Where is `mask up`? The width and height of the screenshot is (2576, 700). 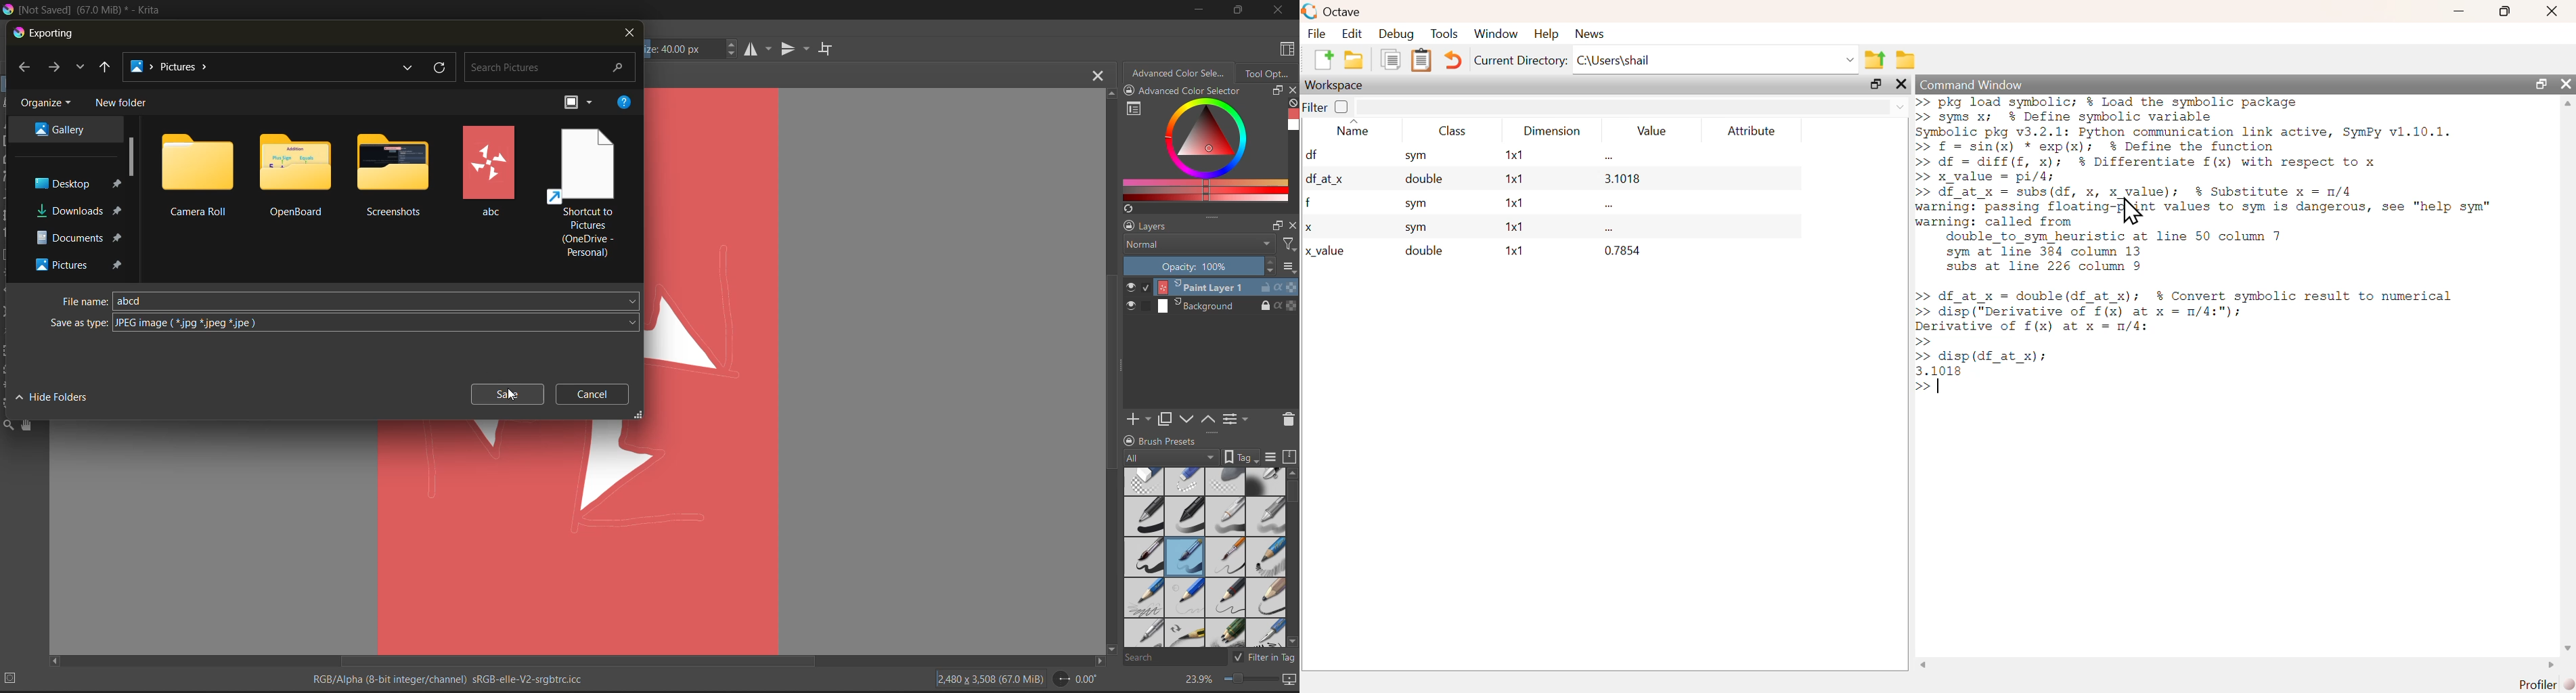
mask up is located at coordinates (1210, 418).